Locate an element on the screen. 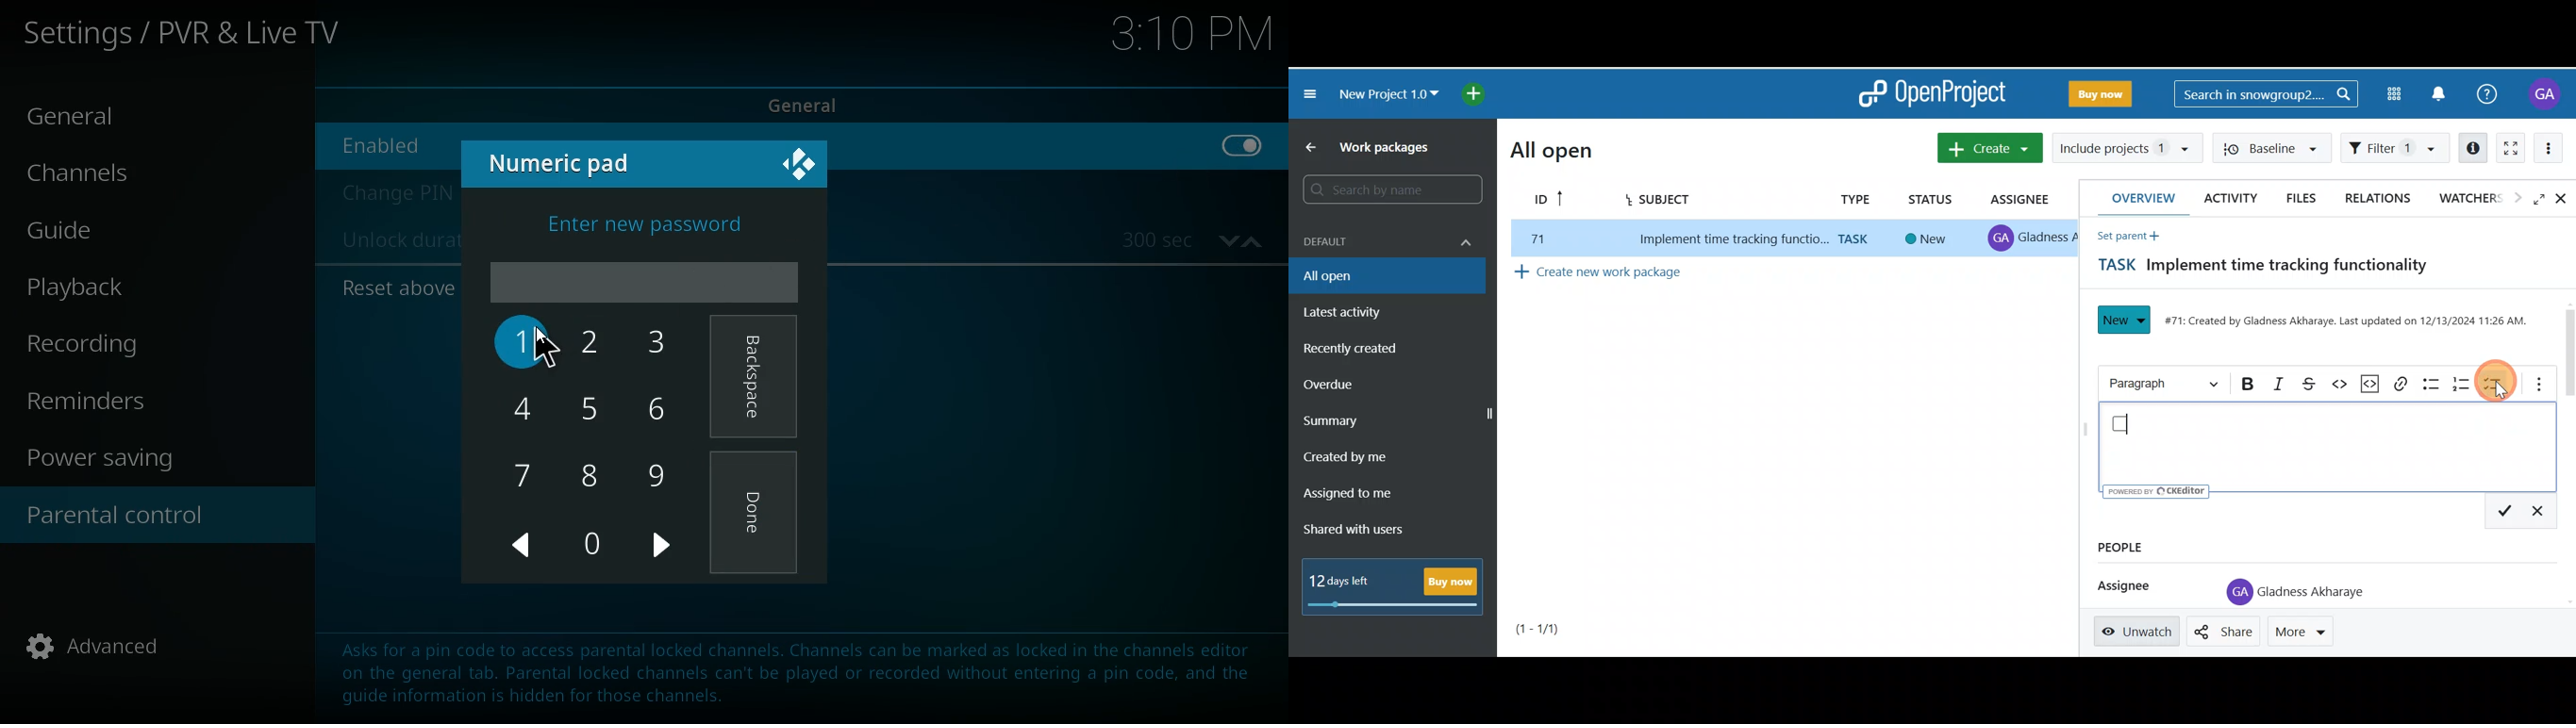  People is located at coordinates (2147, 546).